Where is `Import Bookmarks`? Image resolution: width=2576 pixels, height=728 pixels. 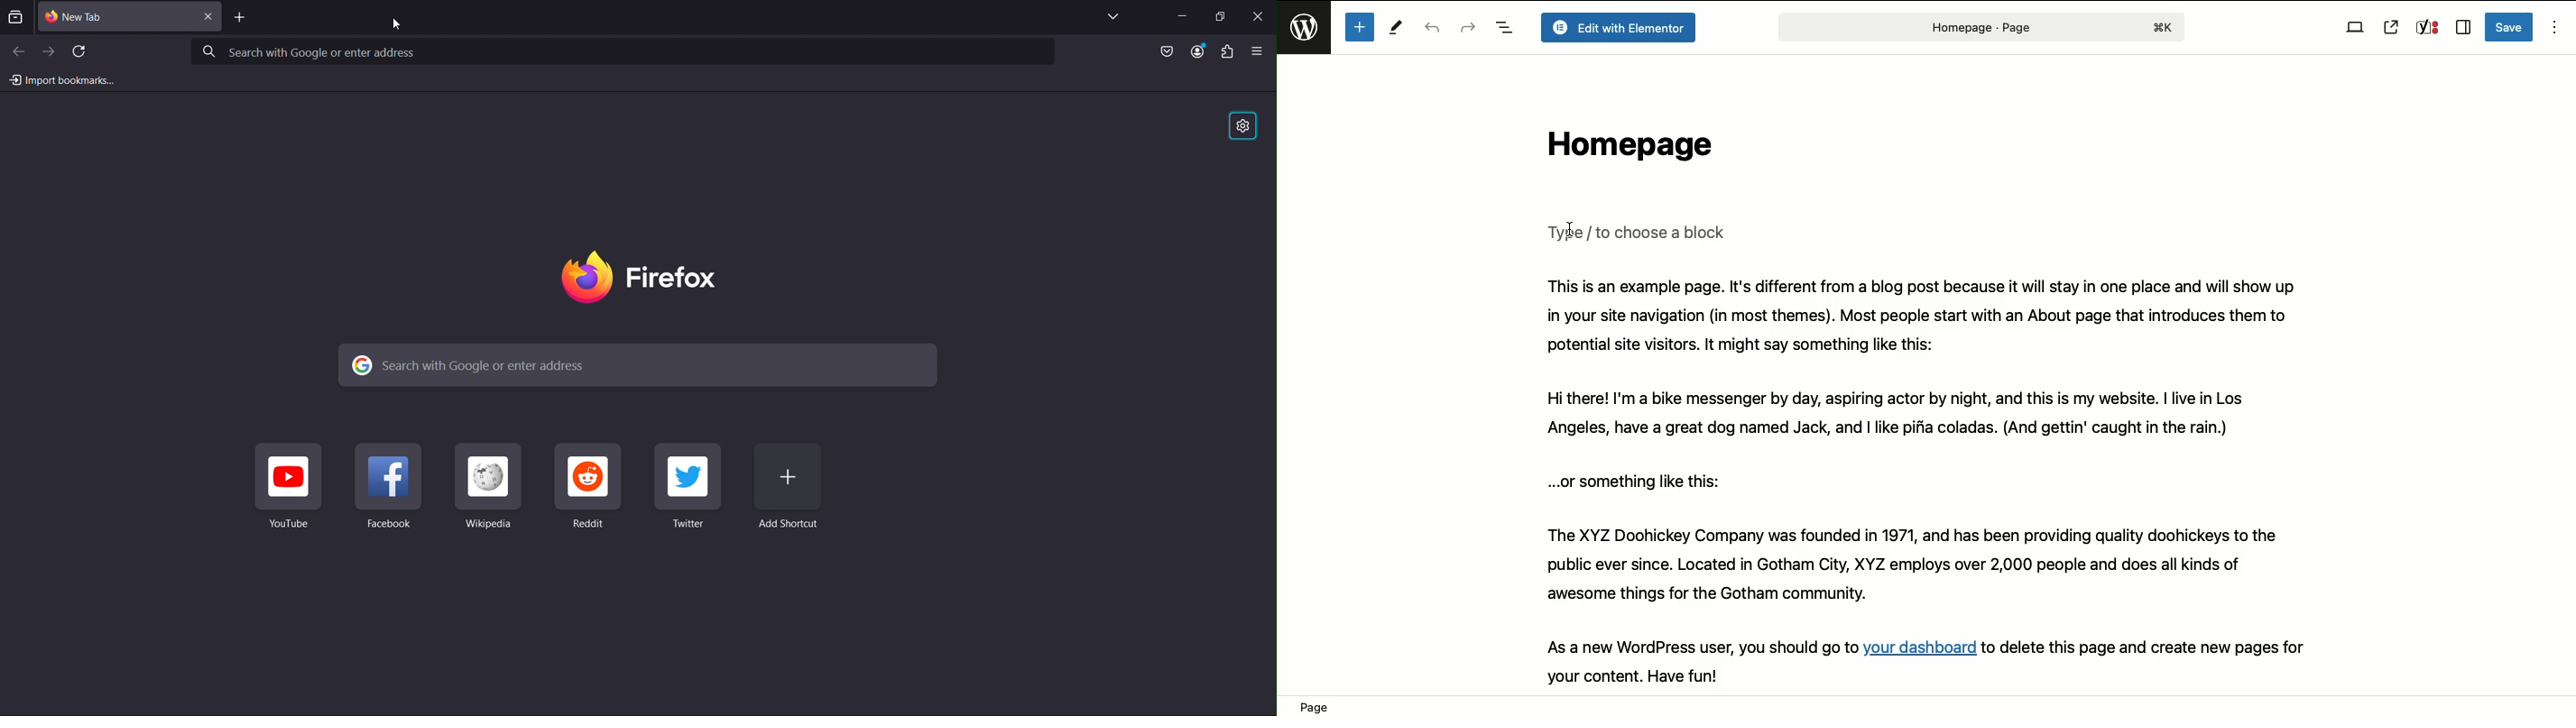 Import Bookmarks is located at coordinates (60, 79).